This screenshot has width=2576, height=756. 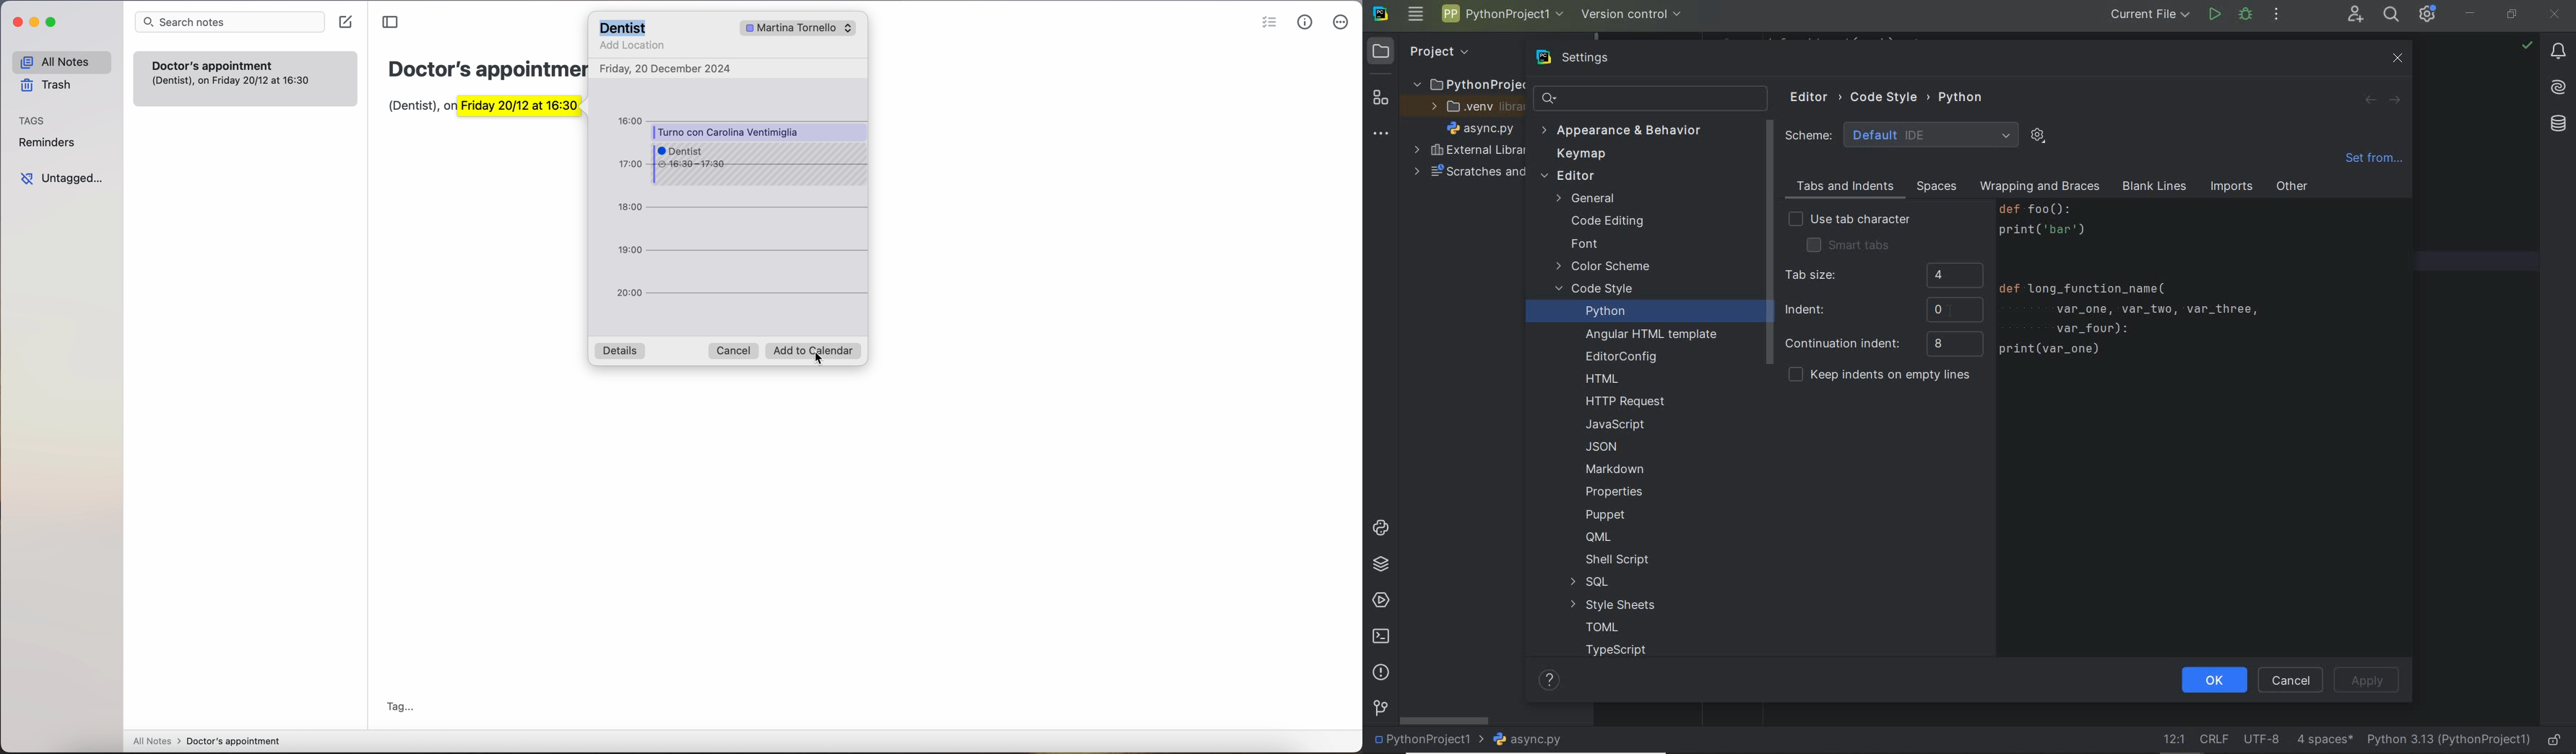 What do you see at coordinates (1604, 268) in the screenshot?
I see `color scheme` at bounding box center [1604, 268].